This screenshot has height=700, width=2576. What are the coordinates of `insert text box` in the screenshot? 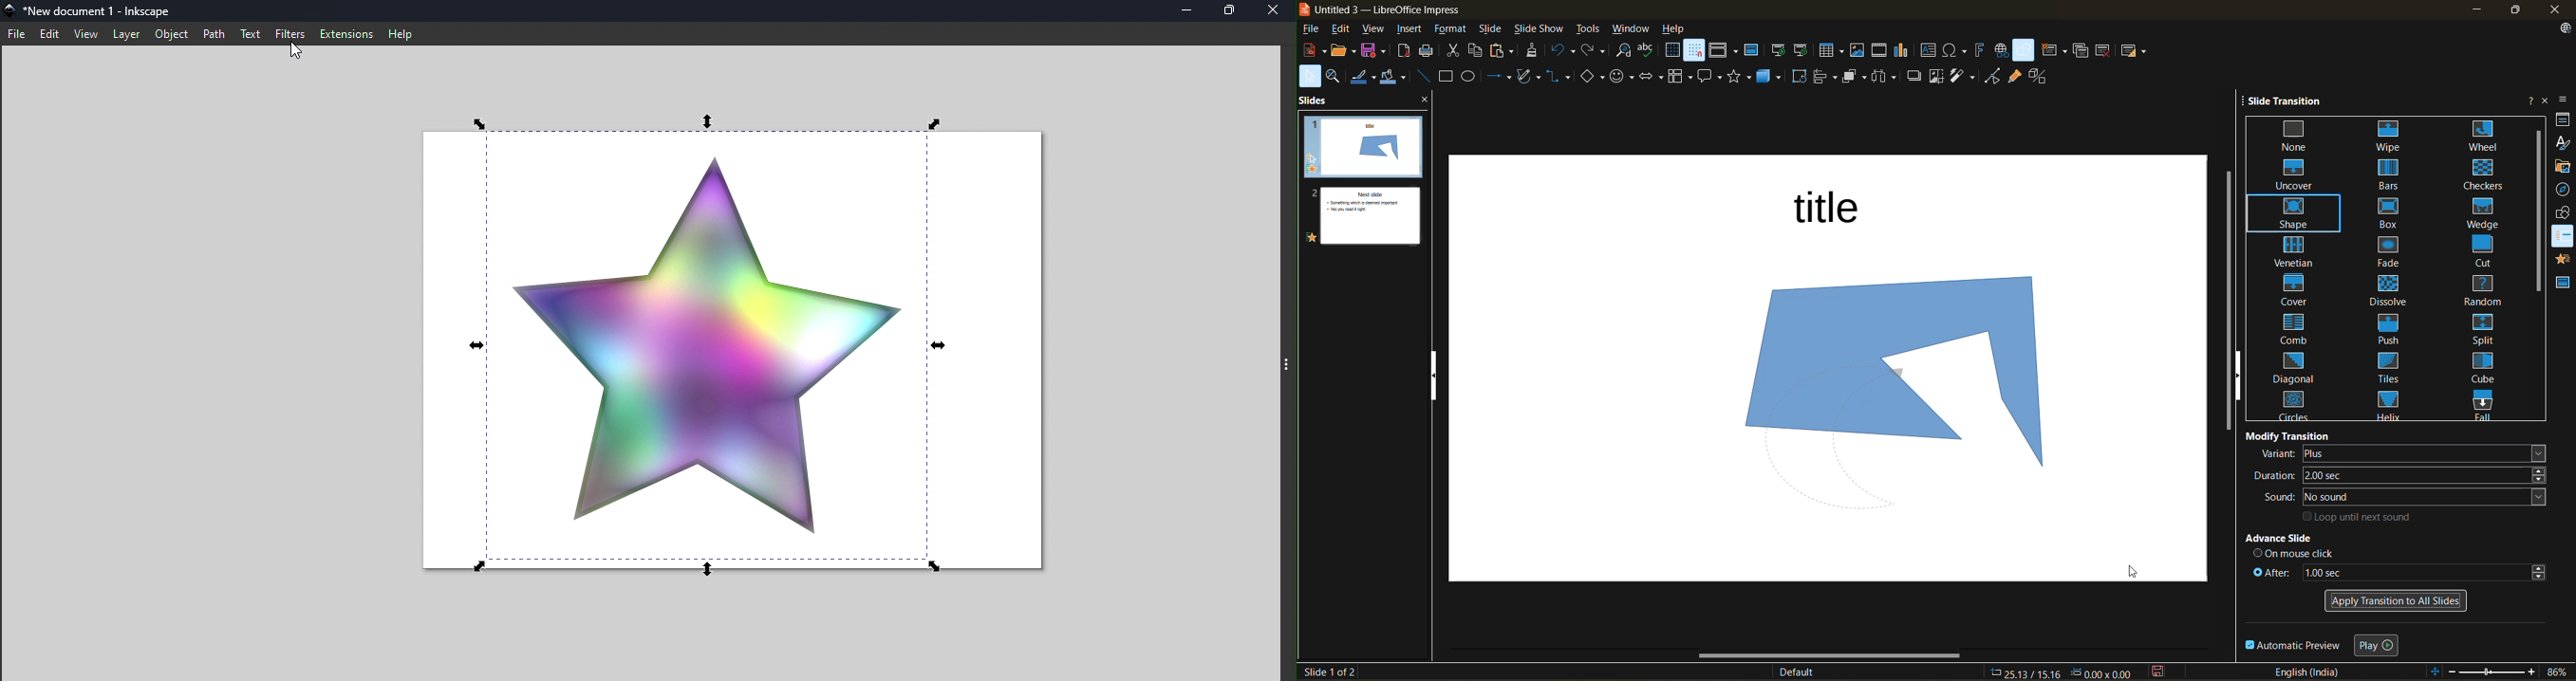 It's located at (1932, 51).